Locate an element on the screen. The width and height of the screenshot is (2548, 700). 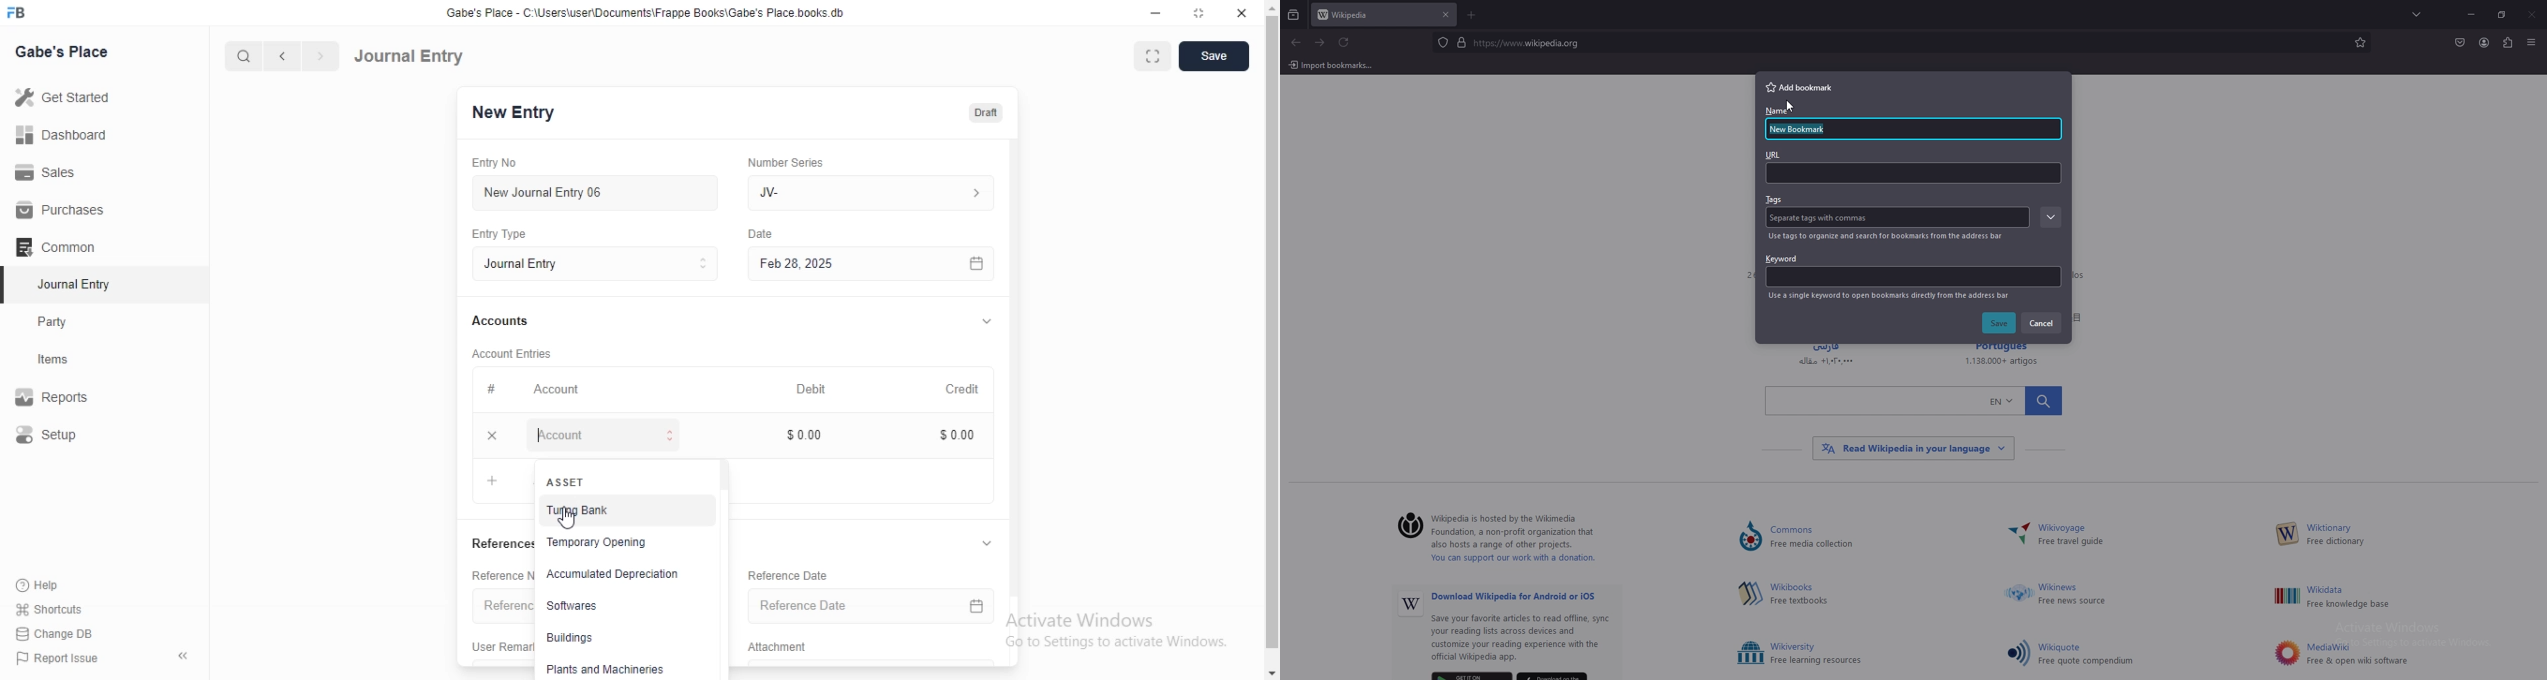
 is located at coordinates (2019, 595).